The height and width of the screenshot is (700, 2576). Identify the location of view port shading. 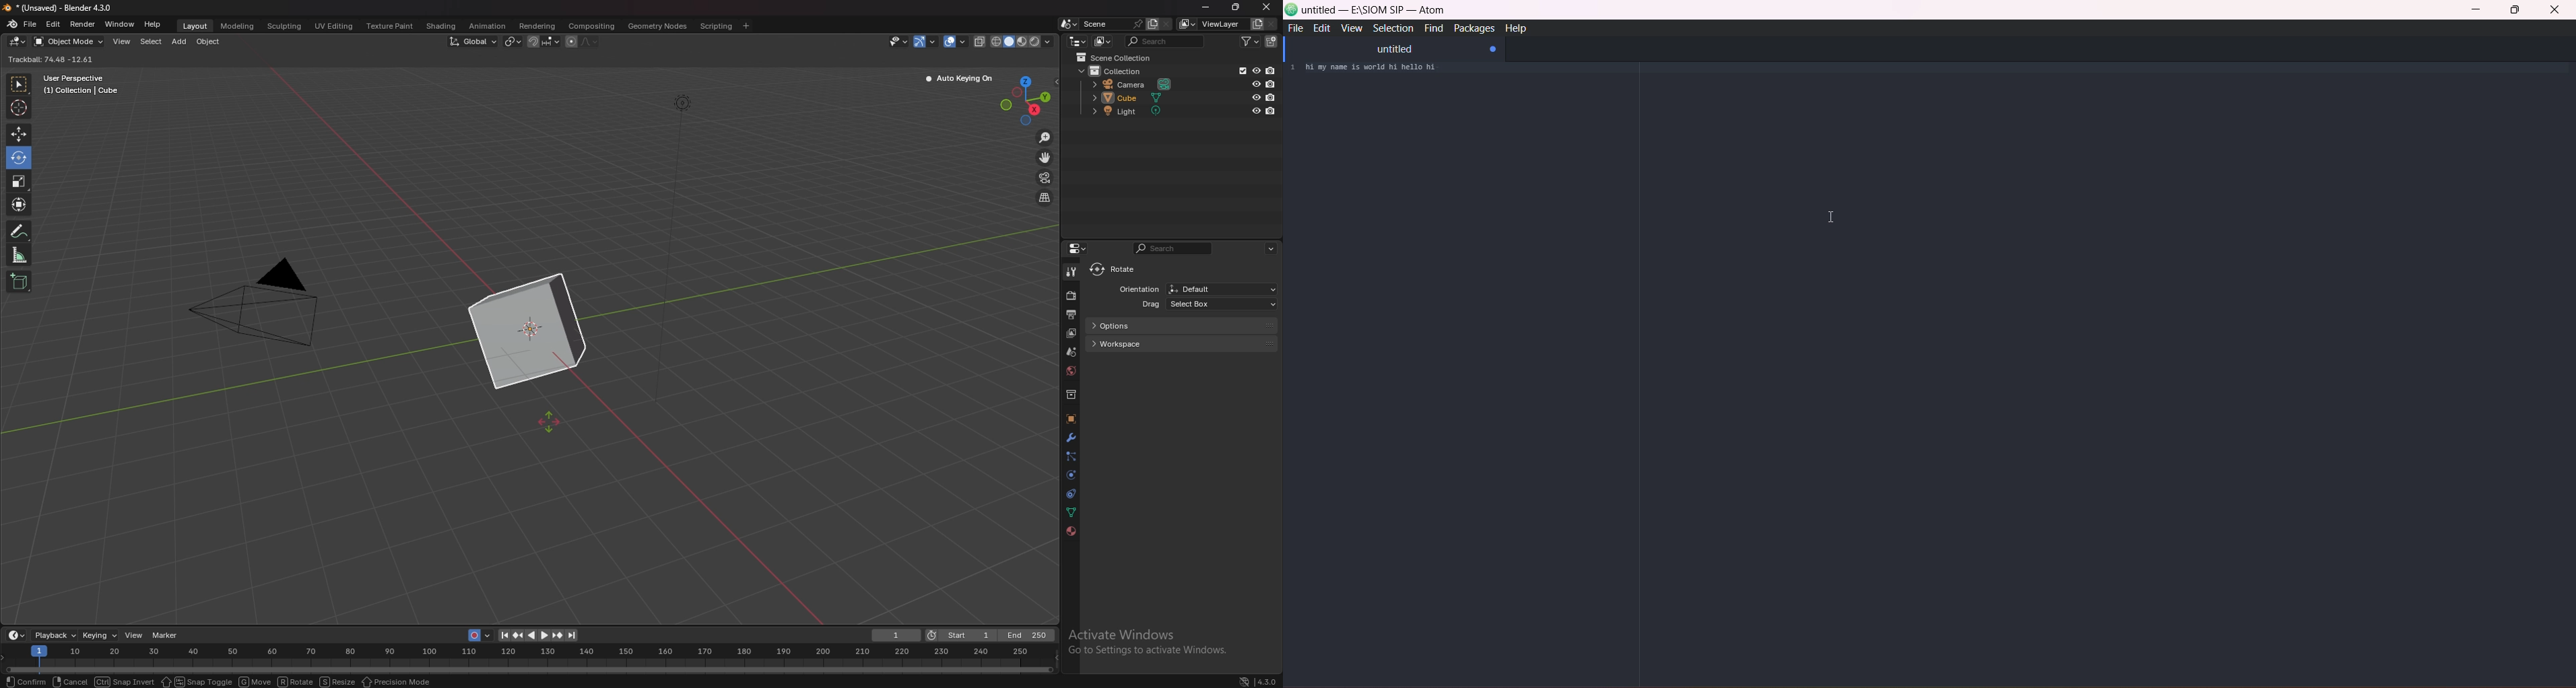
(1023, 41).